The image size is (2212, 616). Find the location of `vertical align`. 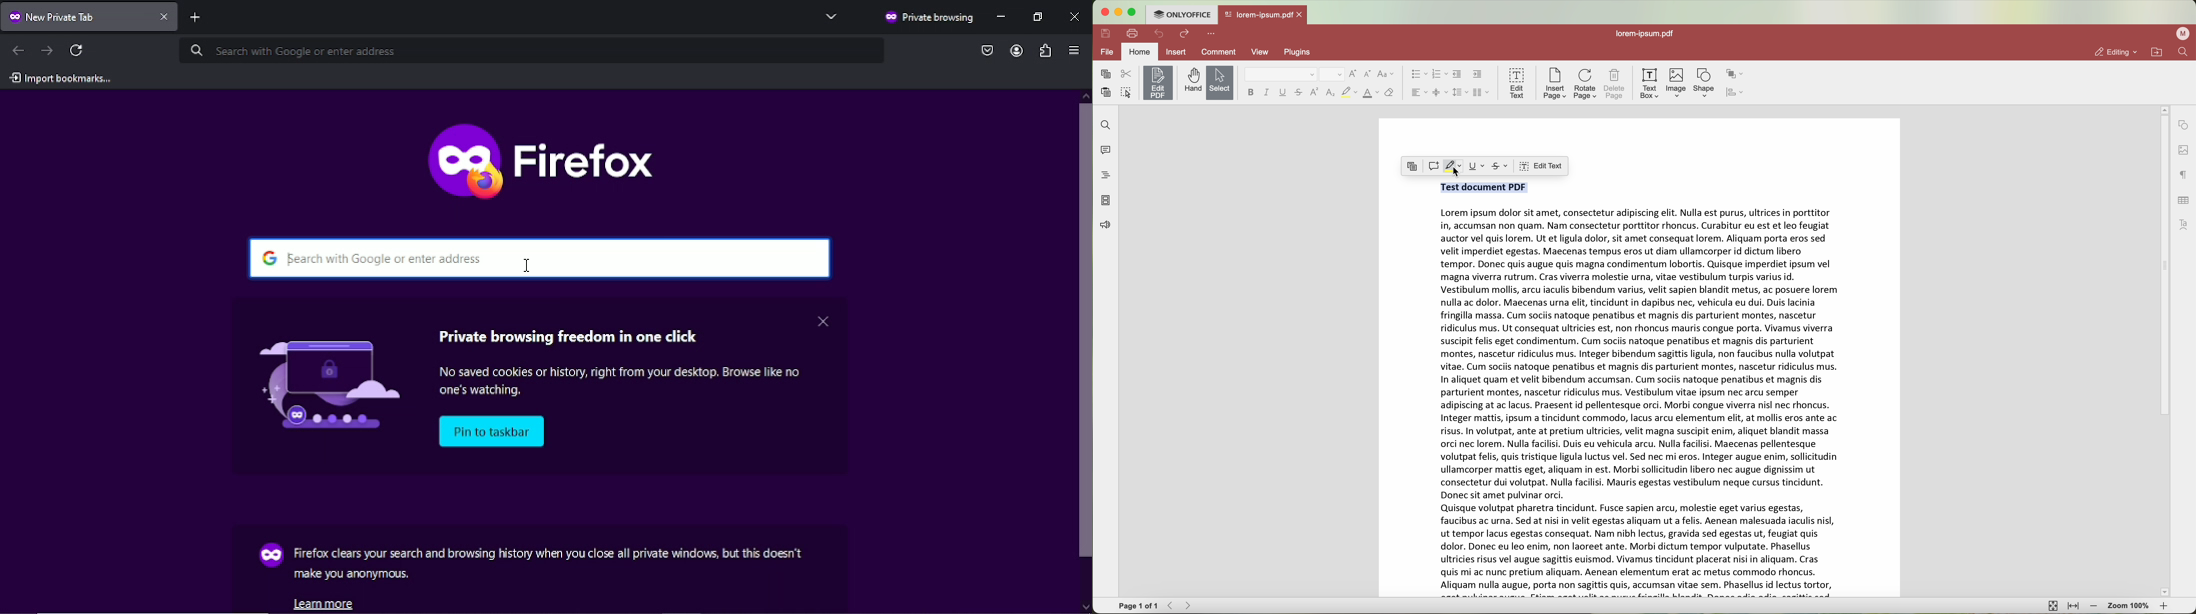

vertical align is located at coordinates (1441, 93).